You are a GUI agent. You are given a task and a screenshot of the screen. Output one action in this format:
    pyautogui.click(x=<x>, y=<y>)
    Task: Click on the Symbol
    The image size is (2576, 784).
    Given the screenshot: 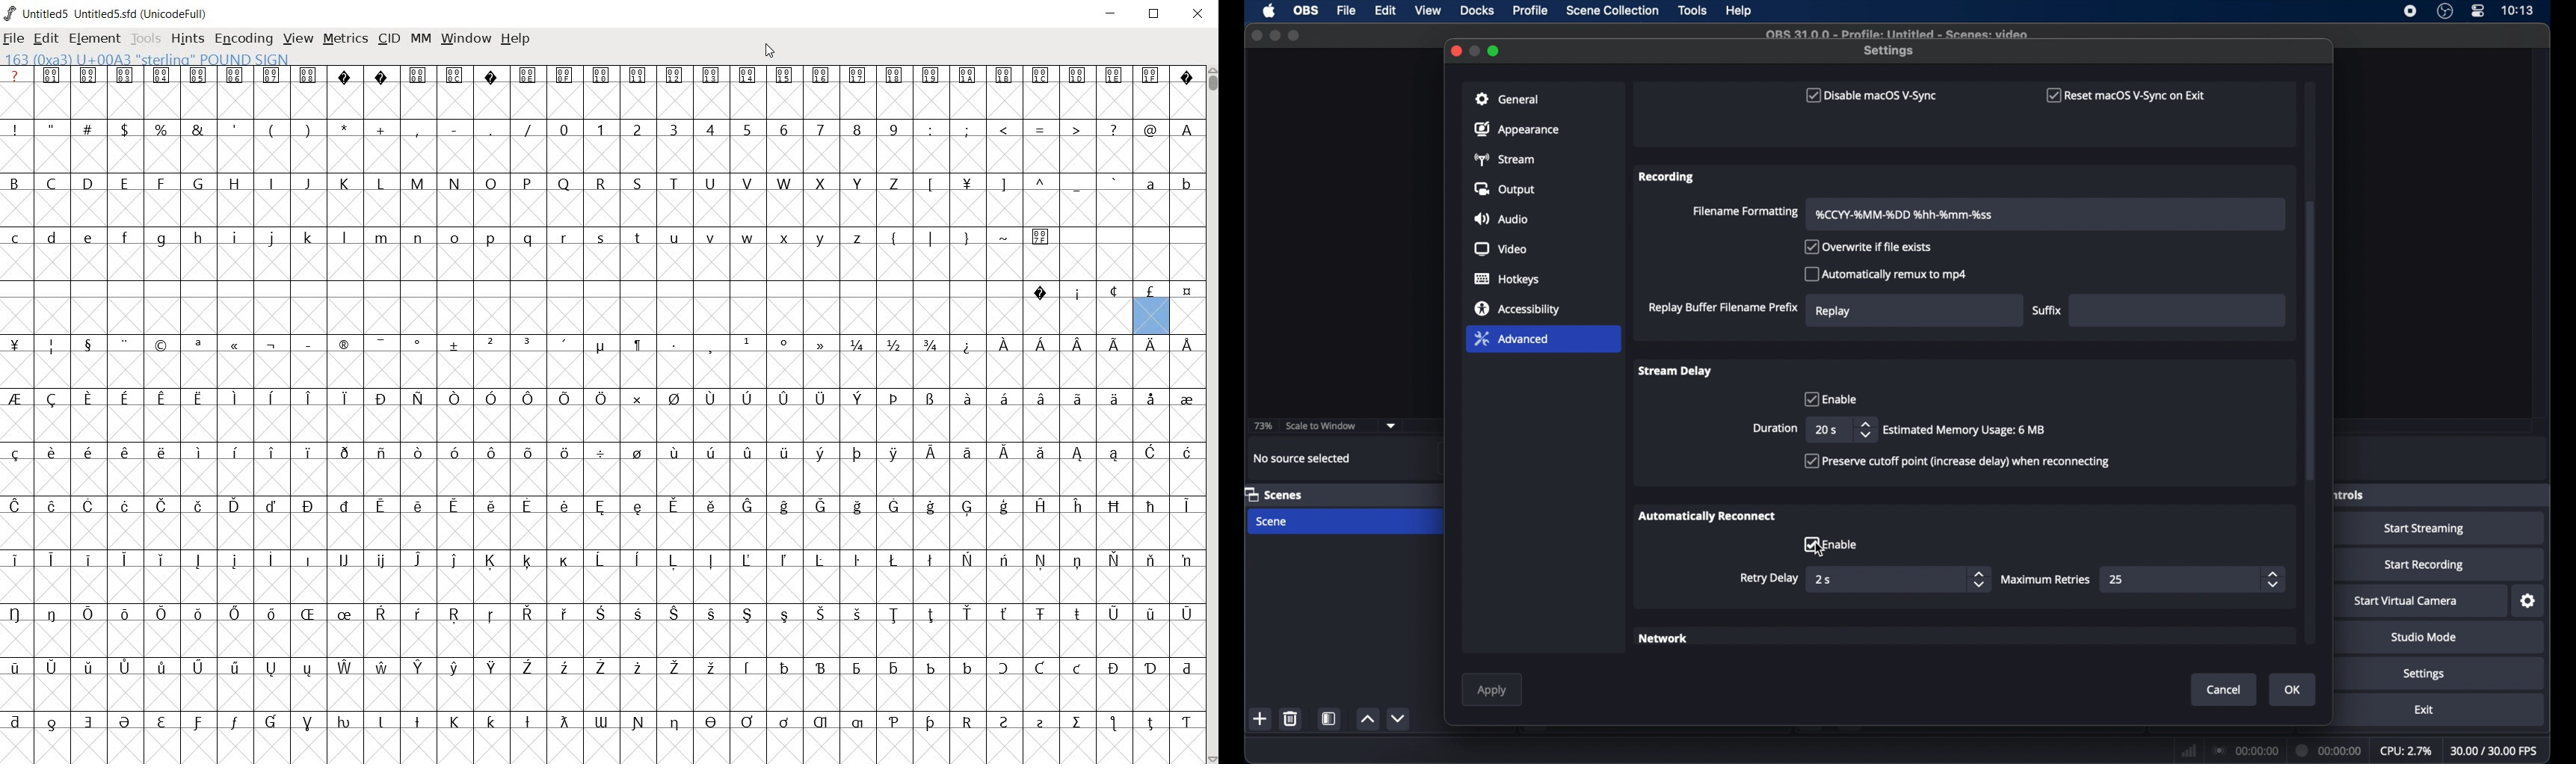 What is the action you would take?
    pyautogui.click(x=639, y=75)
    